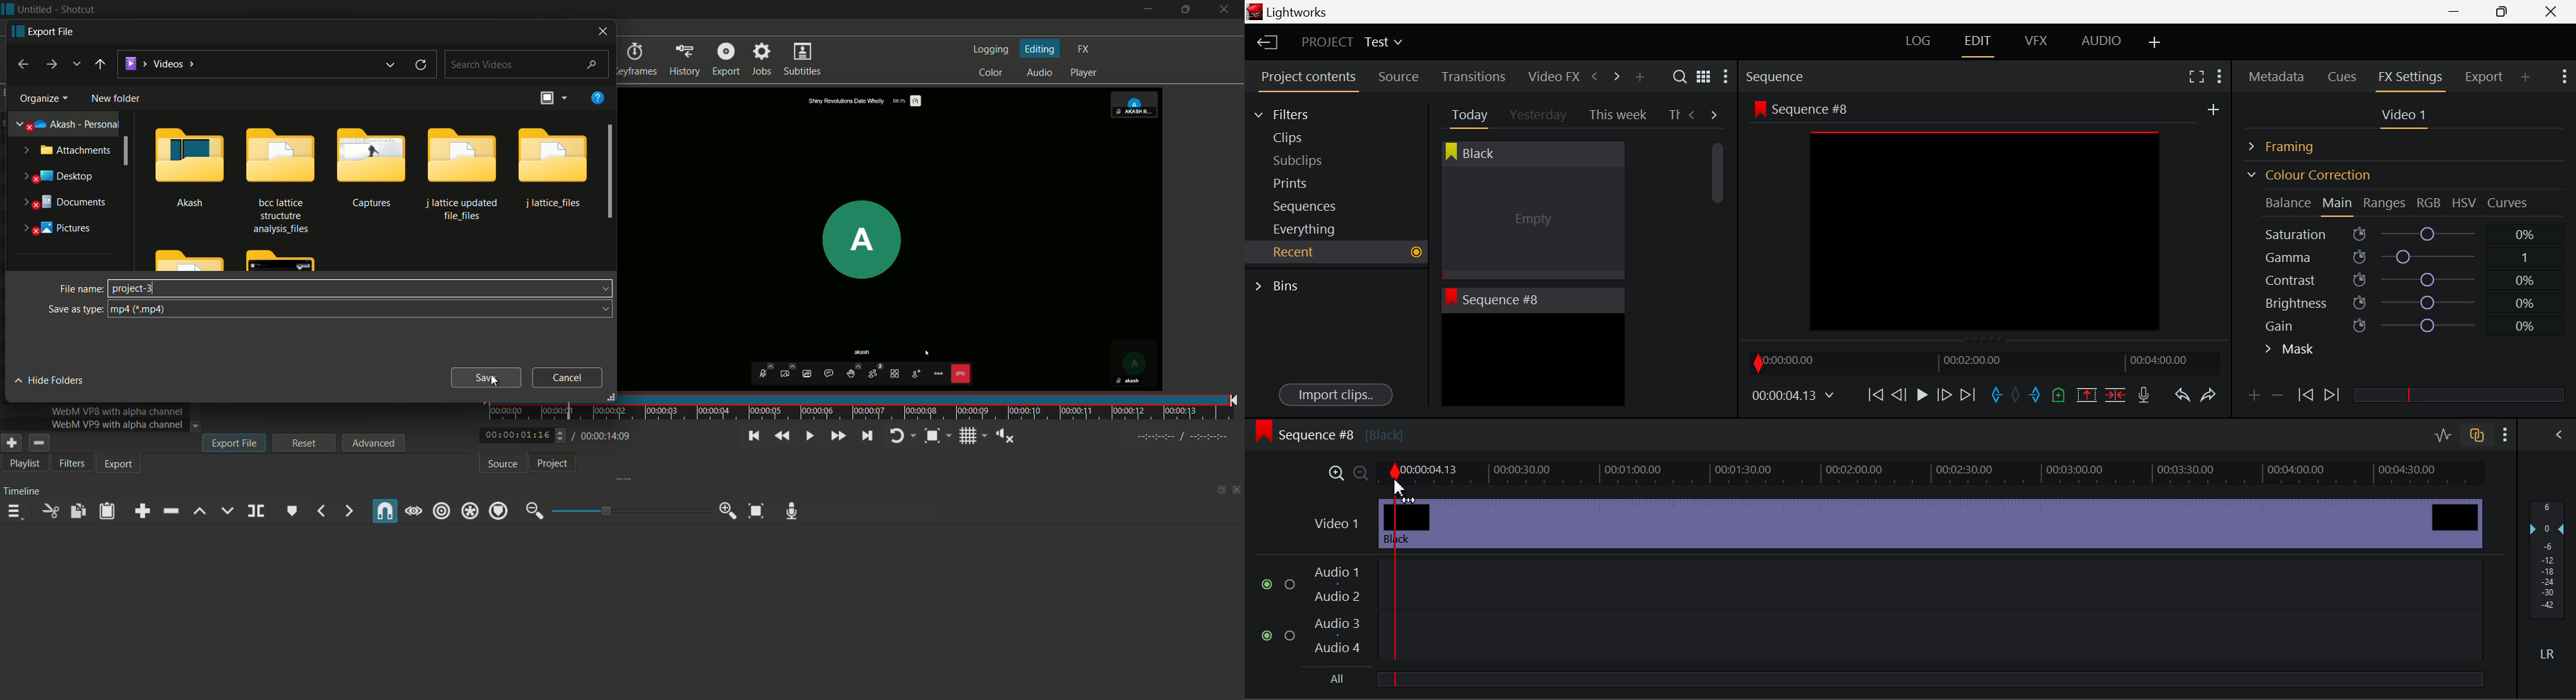  I want to click on Project Title, so click(1352, 43).